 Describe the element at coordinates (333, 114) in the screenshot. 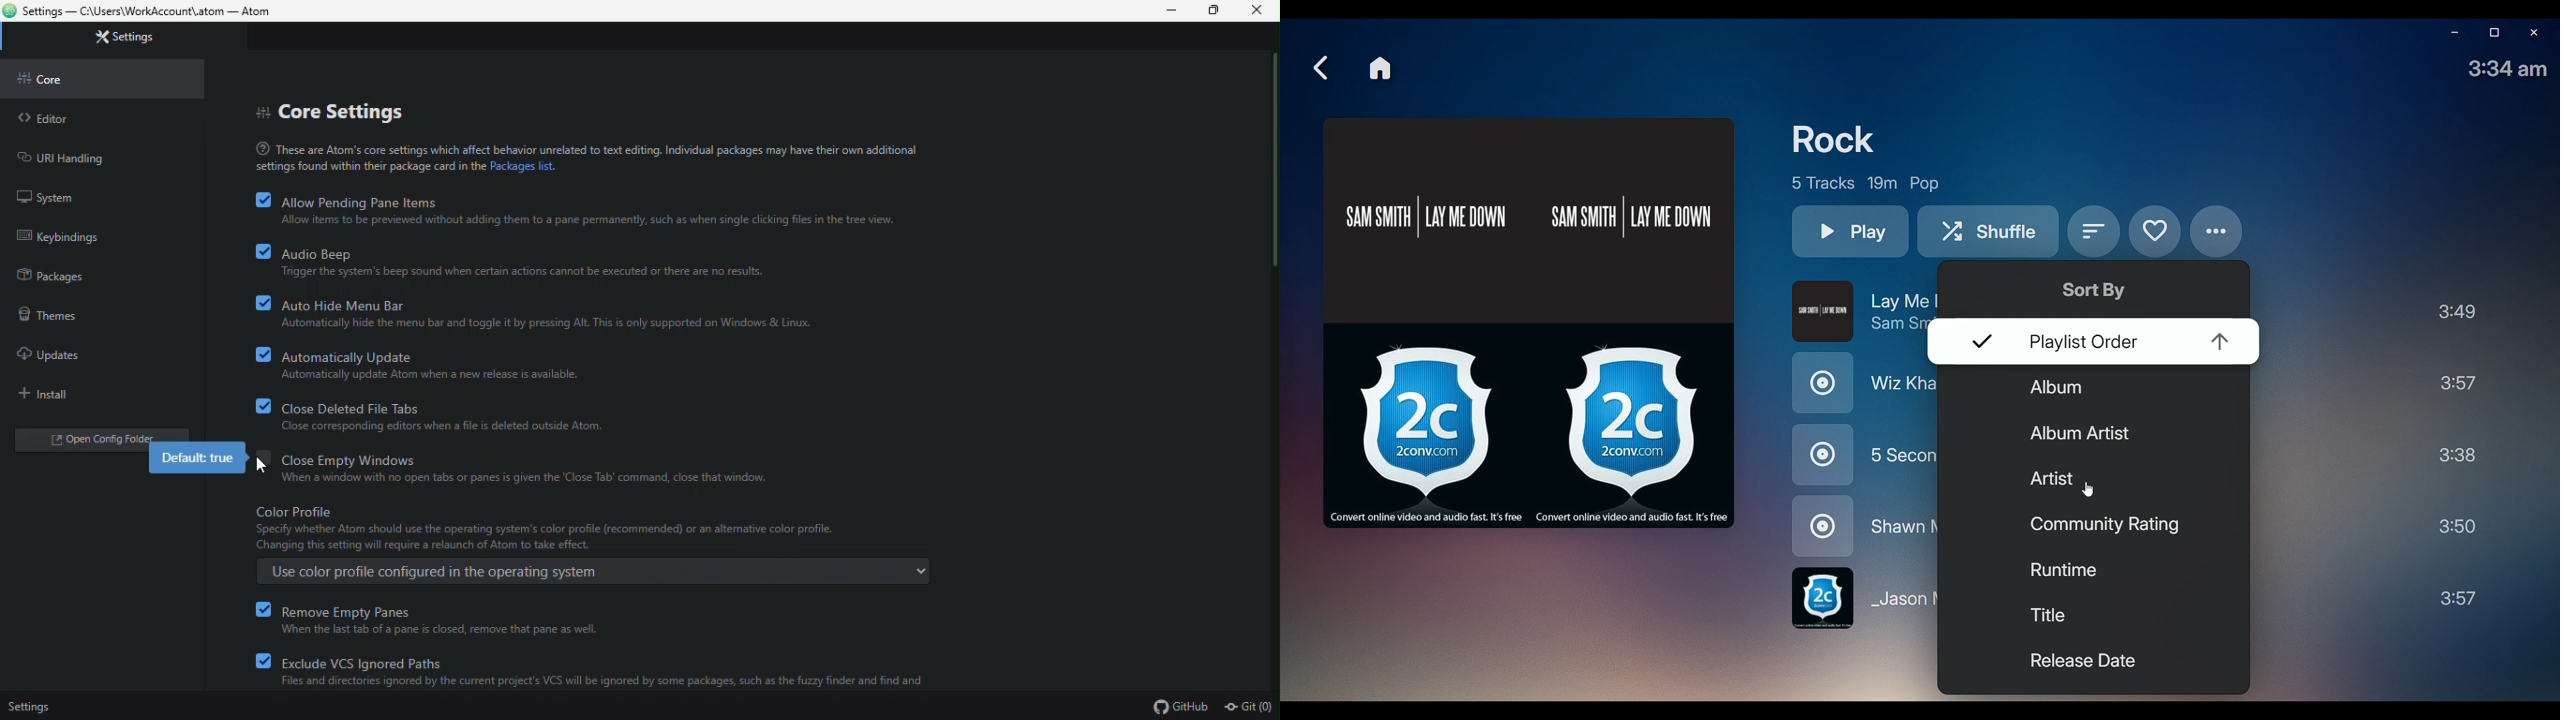

I see `core settings` at that location.